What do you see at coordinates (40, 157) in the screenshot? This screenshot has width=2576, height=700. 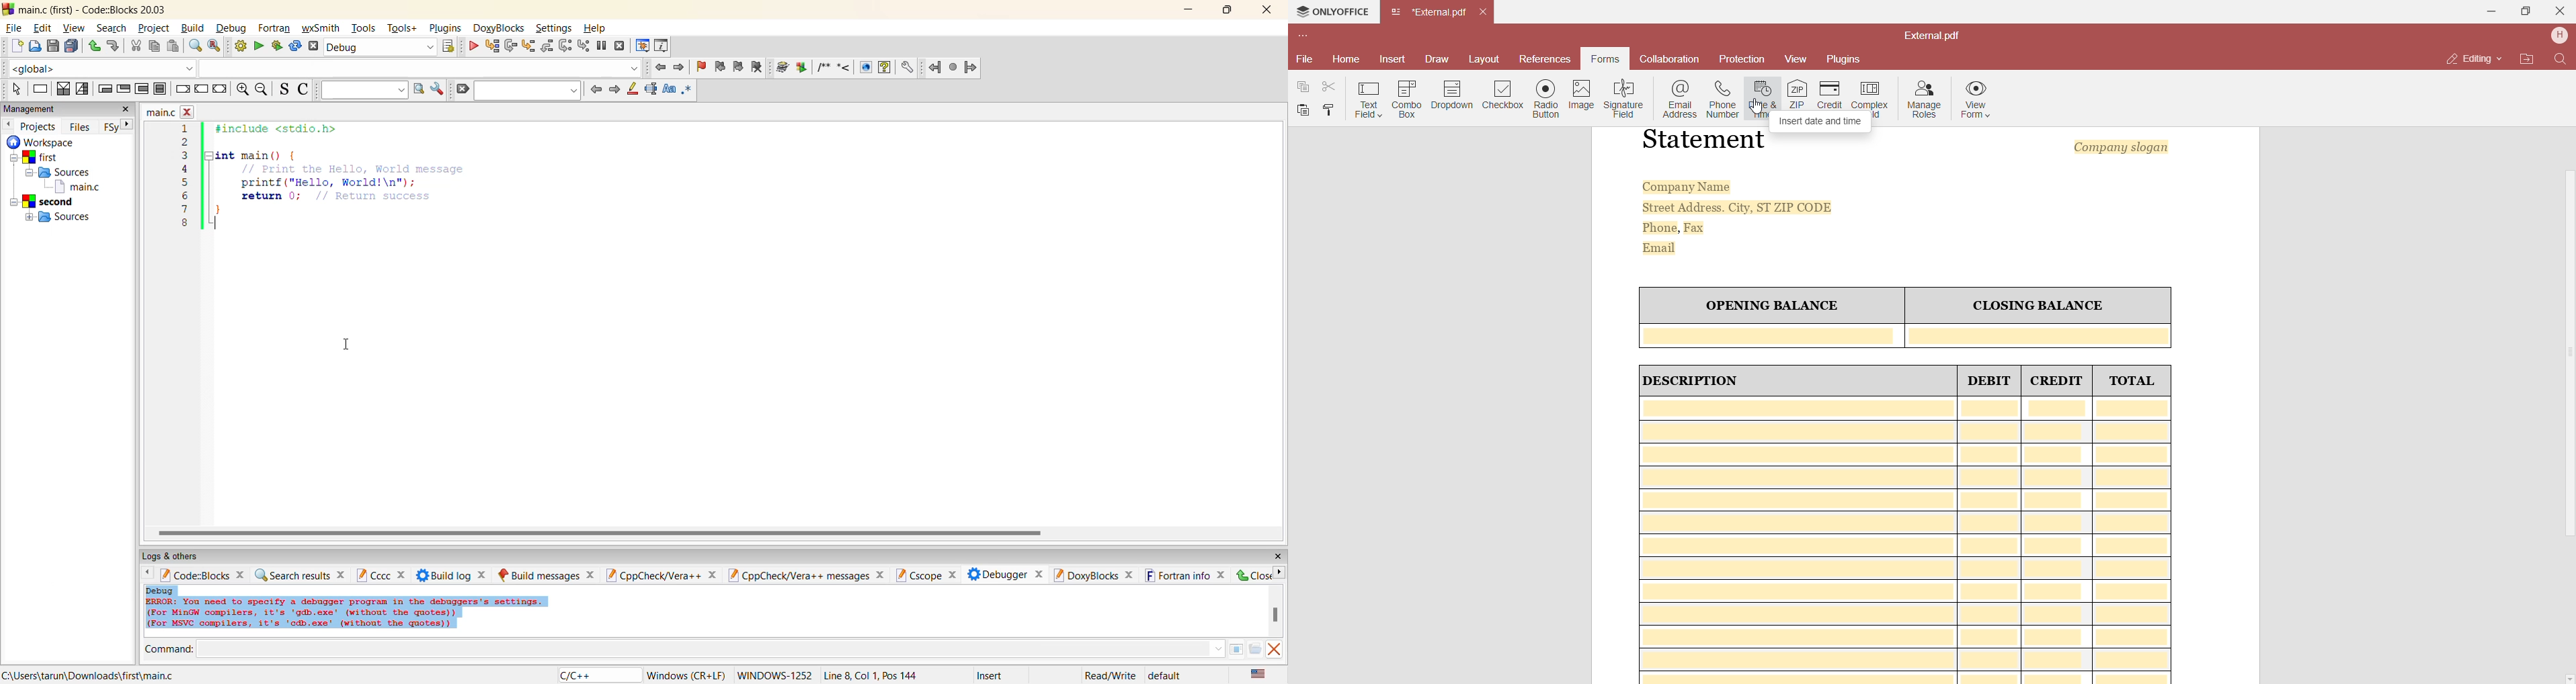 I see `first` at bounding box center [40, 157].